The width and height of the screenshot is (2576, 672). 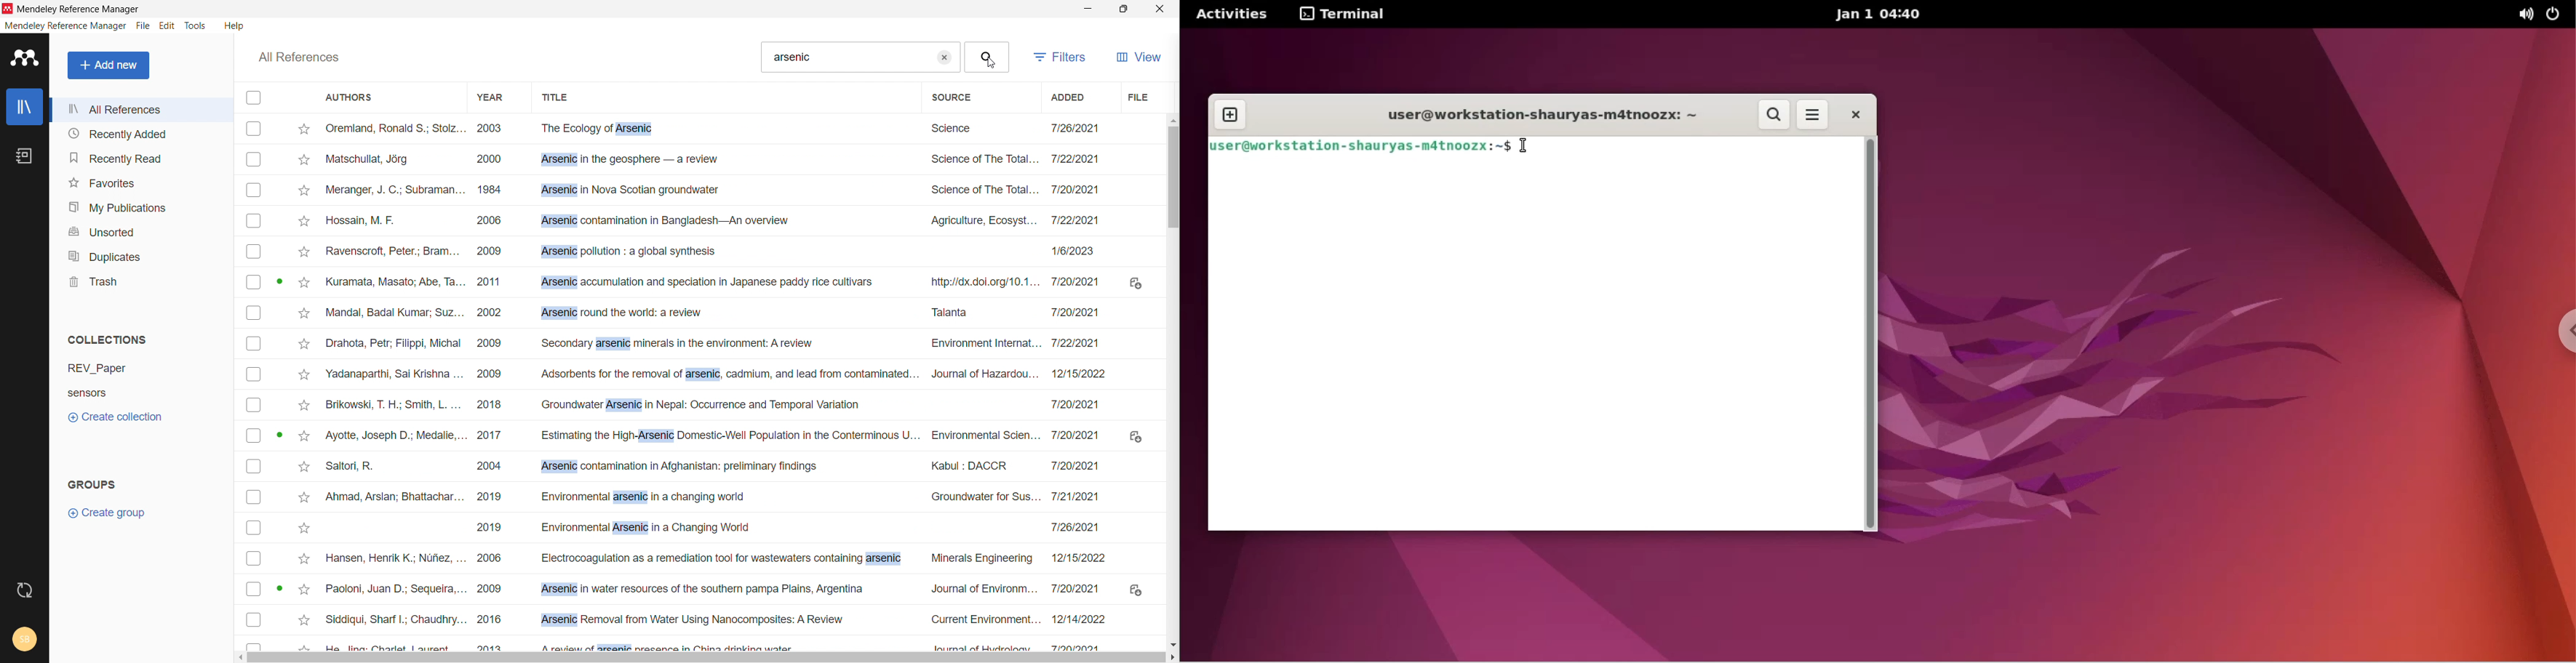 I want to click on Brikowski, T. H.; Smith, L. ... 2018 Groundwater Arsenic in Nepal: Occurrence and Temporal Variation 7/20/2021, so click(x=711, y=405).